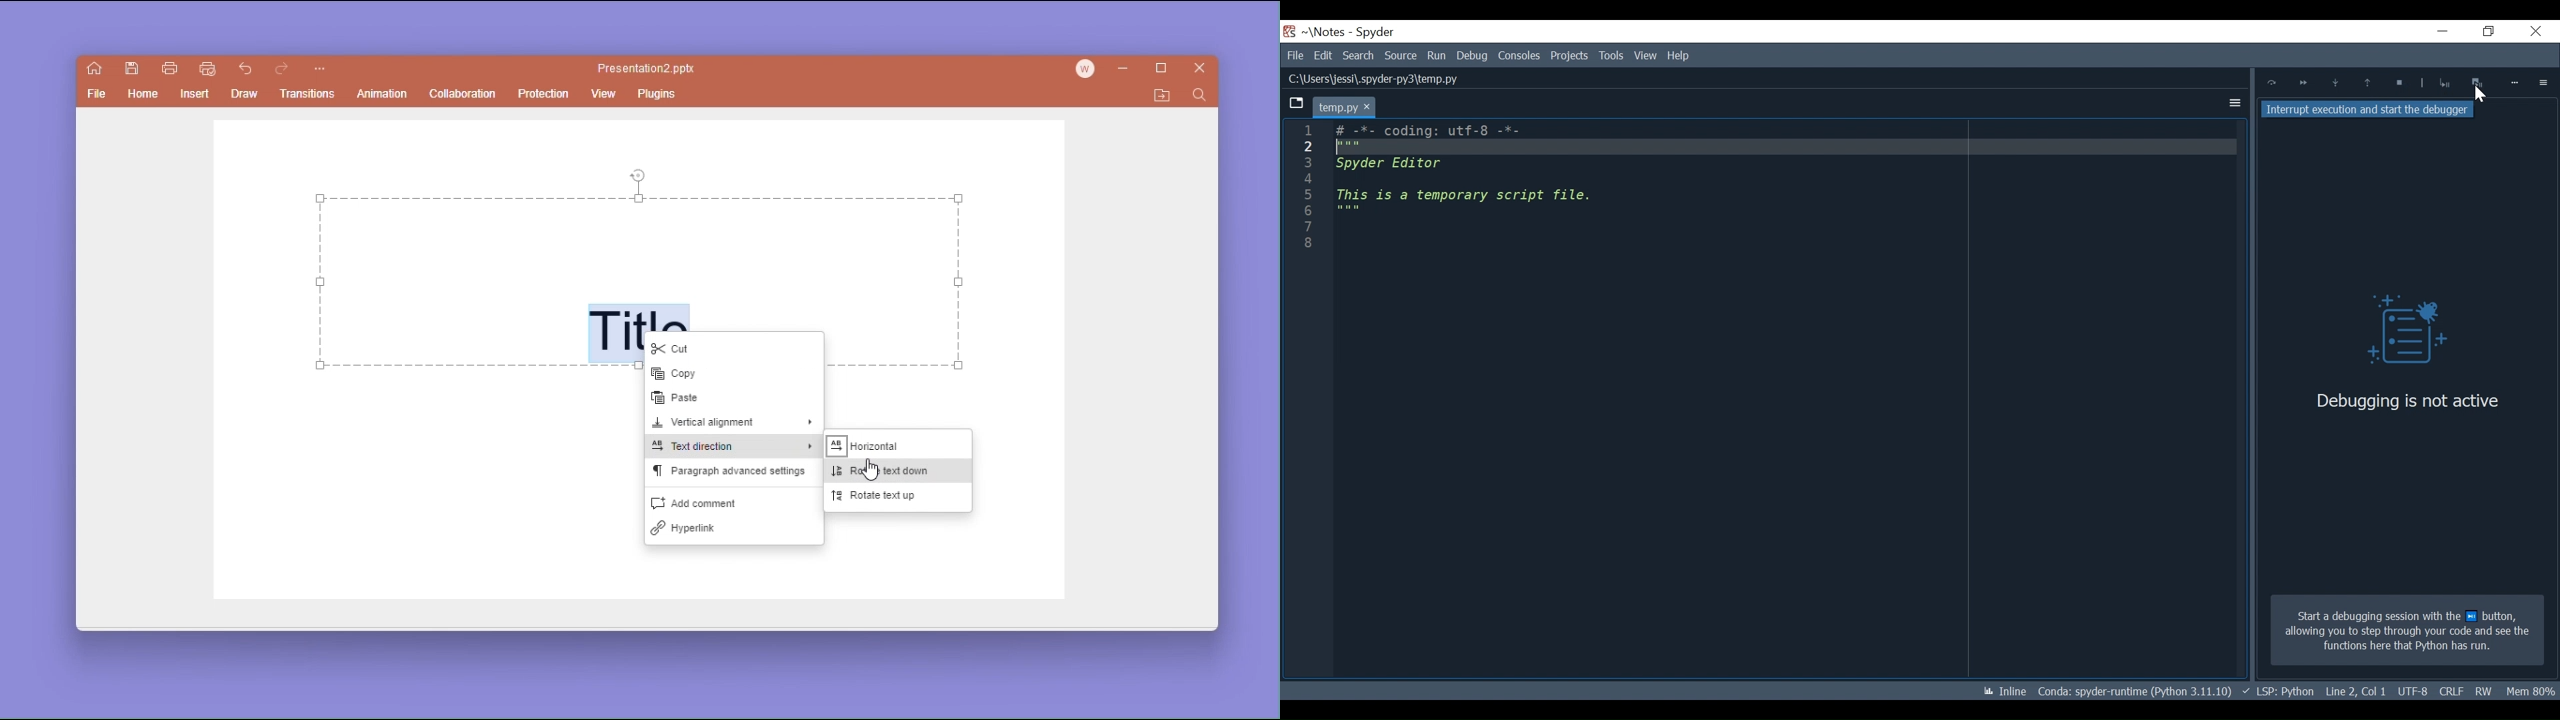  I want to click on File Path, so click(1371, 79).